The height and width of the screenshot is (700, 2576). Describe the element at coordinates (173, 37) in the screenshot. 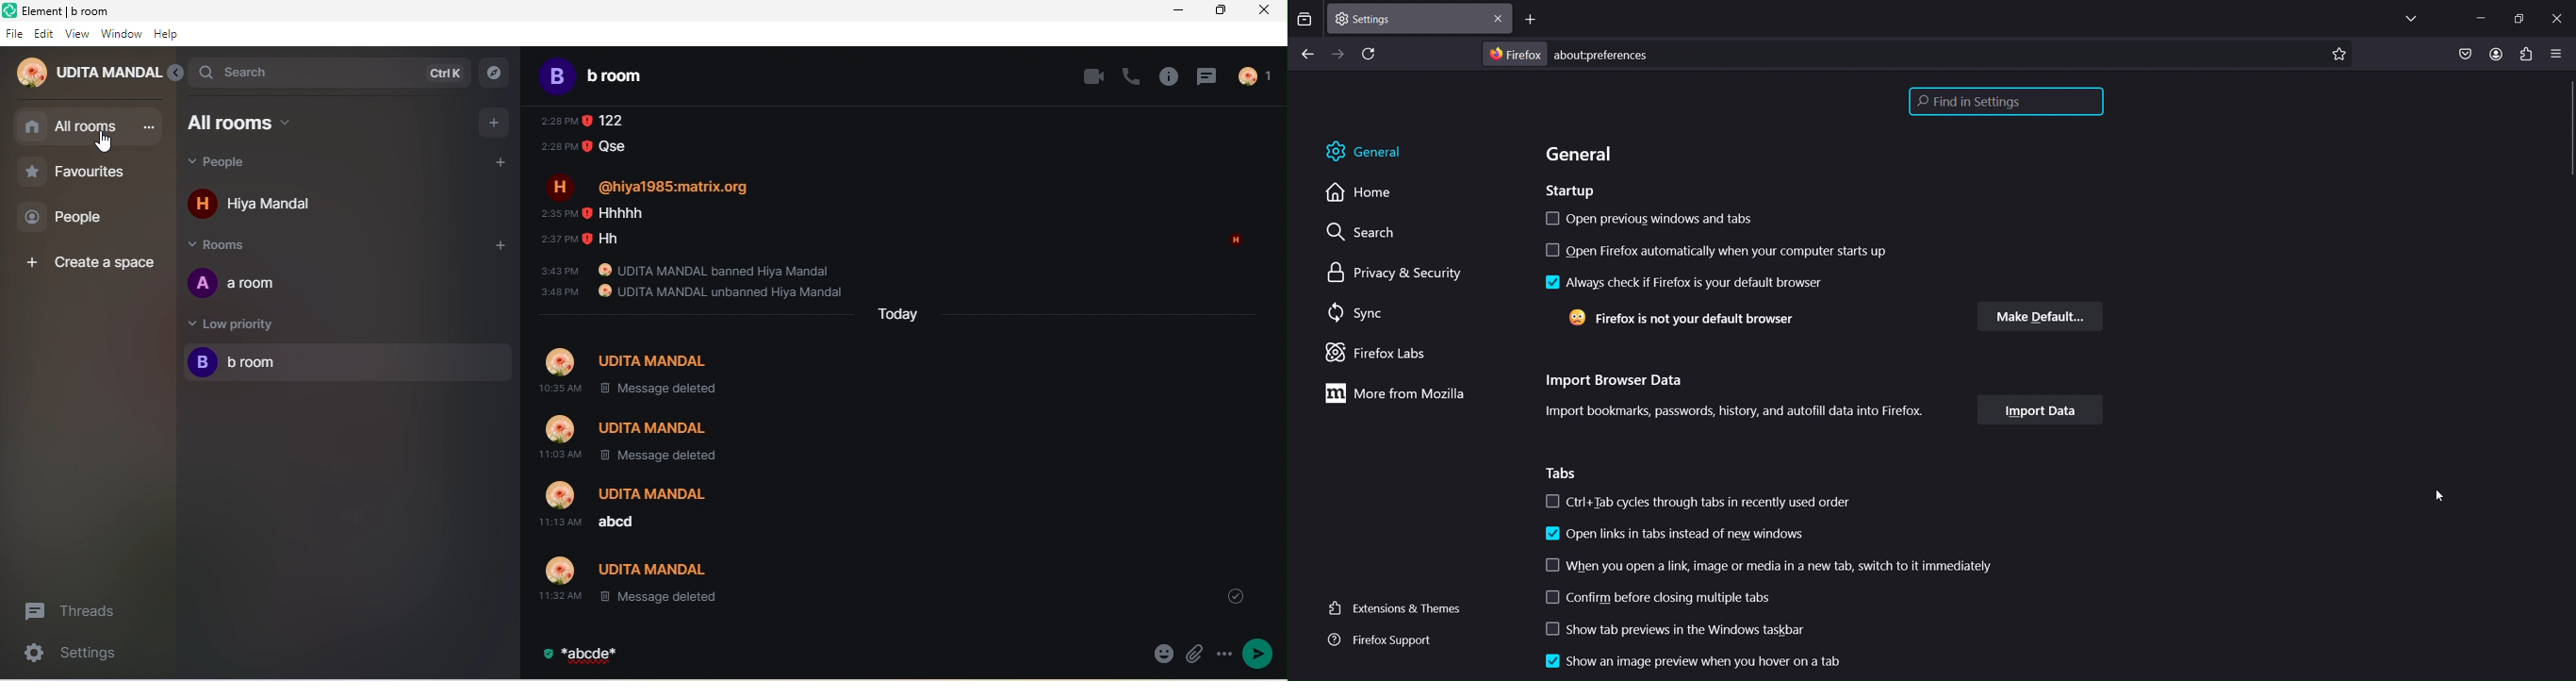

I see `help` at that location.